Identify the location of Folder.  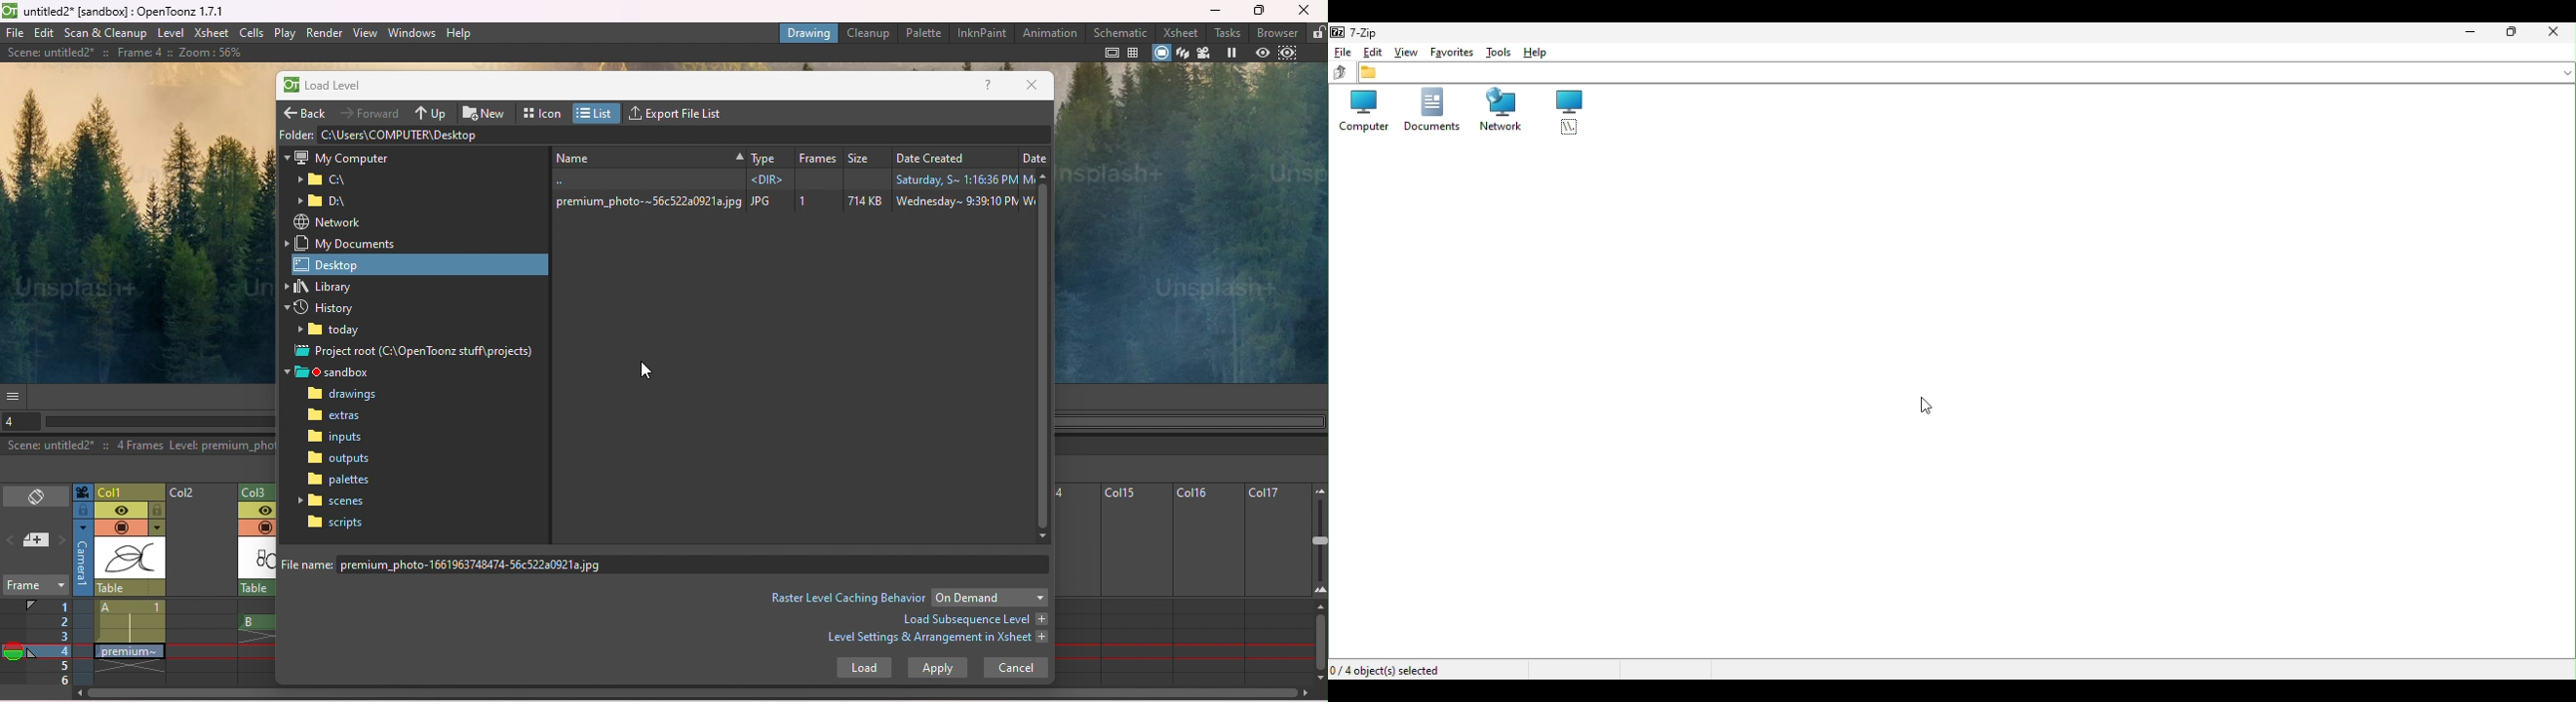
(328, 201).